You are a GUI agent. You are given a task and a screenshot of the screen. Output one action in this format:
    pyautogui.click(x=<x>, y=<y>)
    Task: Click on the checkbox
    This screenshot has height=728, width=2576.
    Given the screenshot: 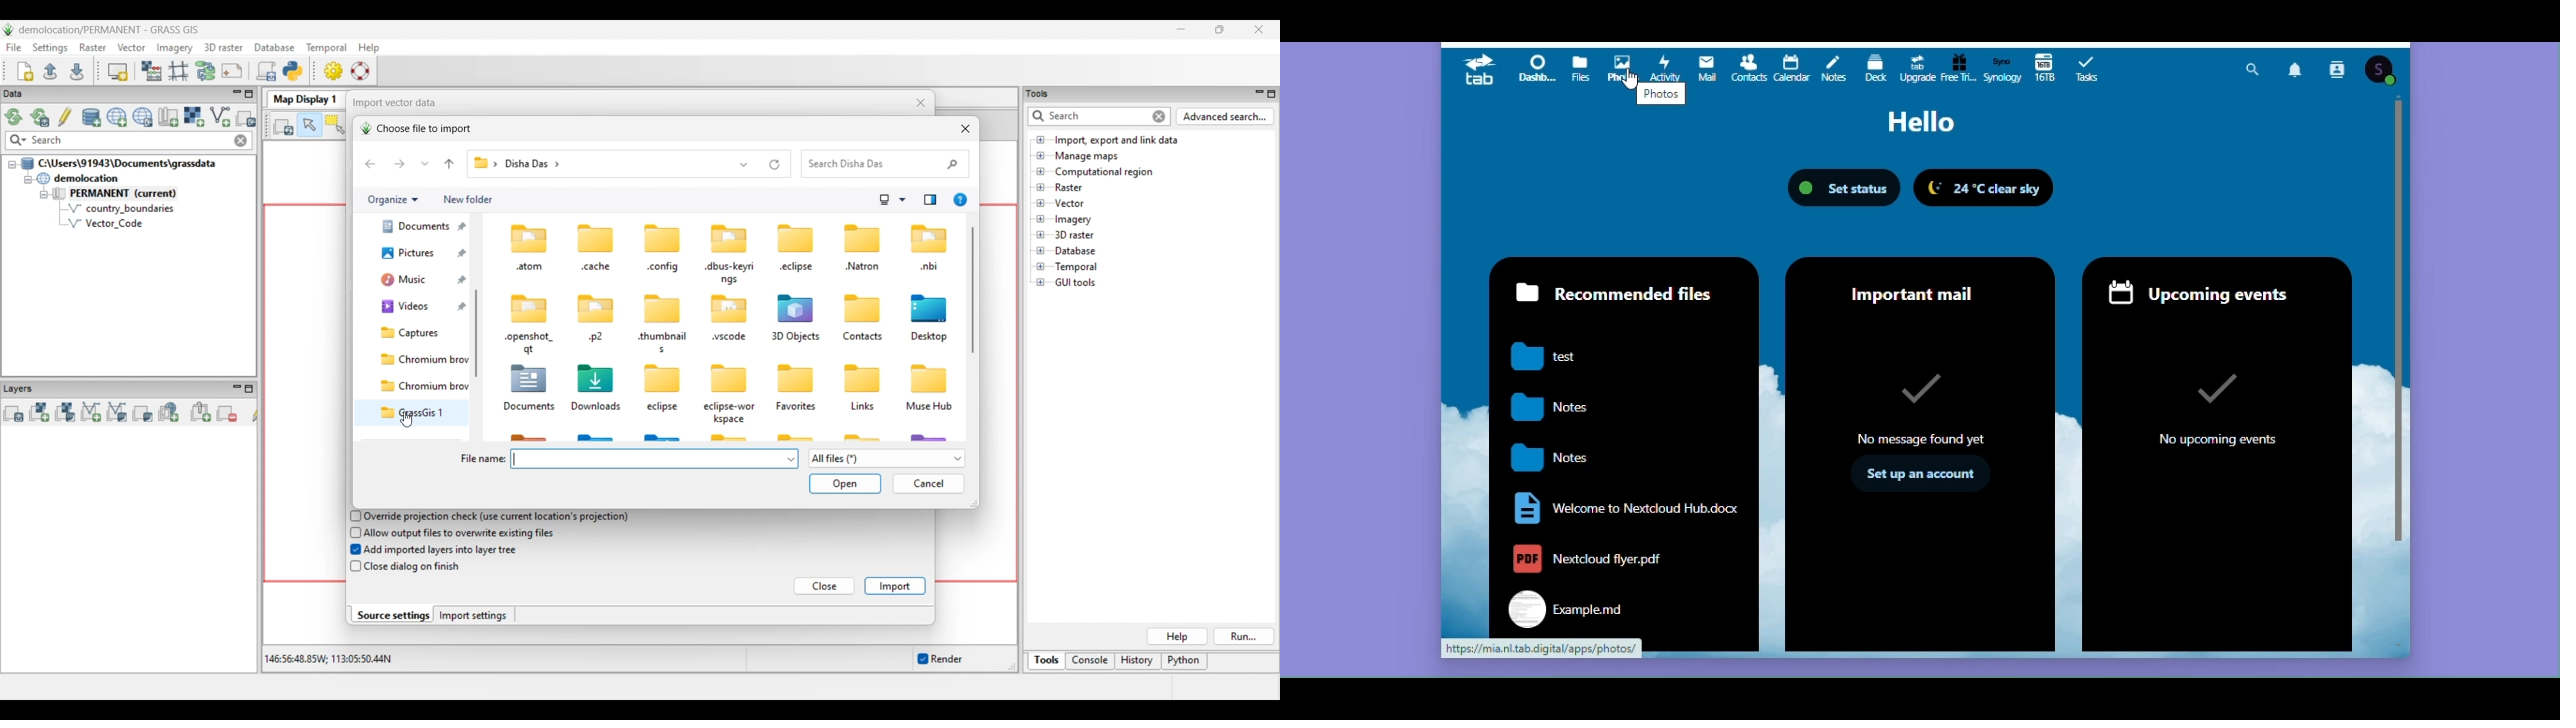 What is the action you would take?
    pyautogui.click(x=353, y=515)
    